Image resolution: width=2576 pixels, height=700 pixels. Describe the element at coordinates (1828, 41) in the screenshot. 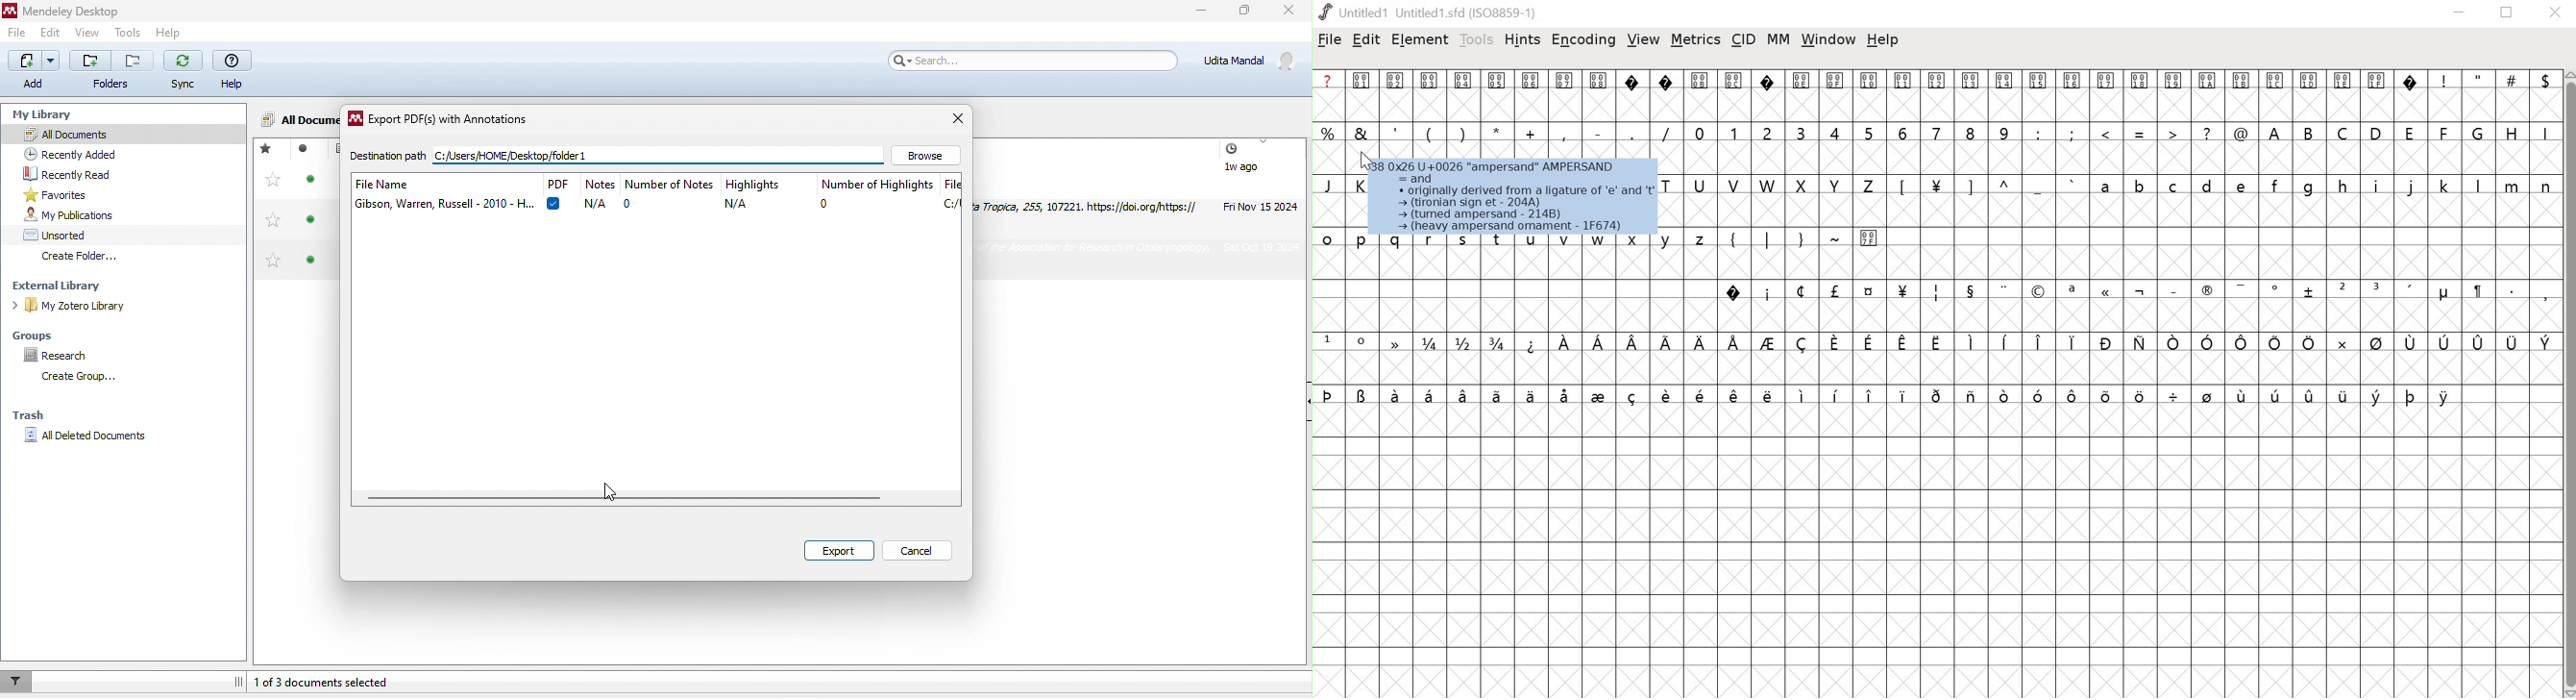

I see `window` at that location.